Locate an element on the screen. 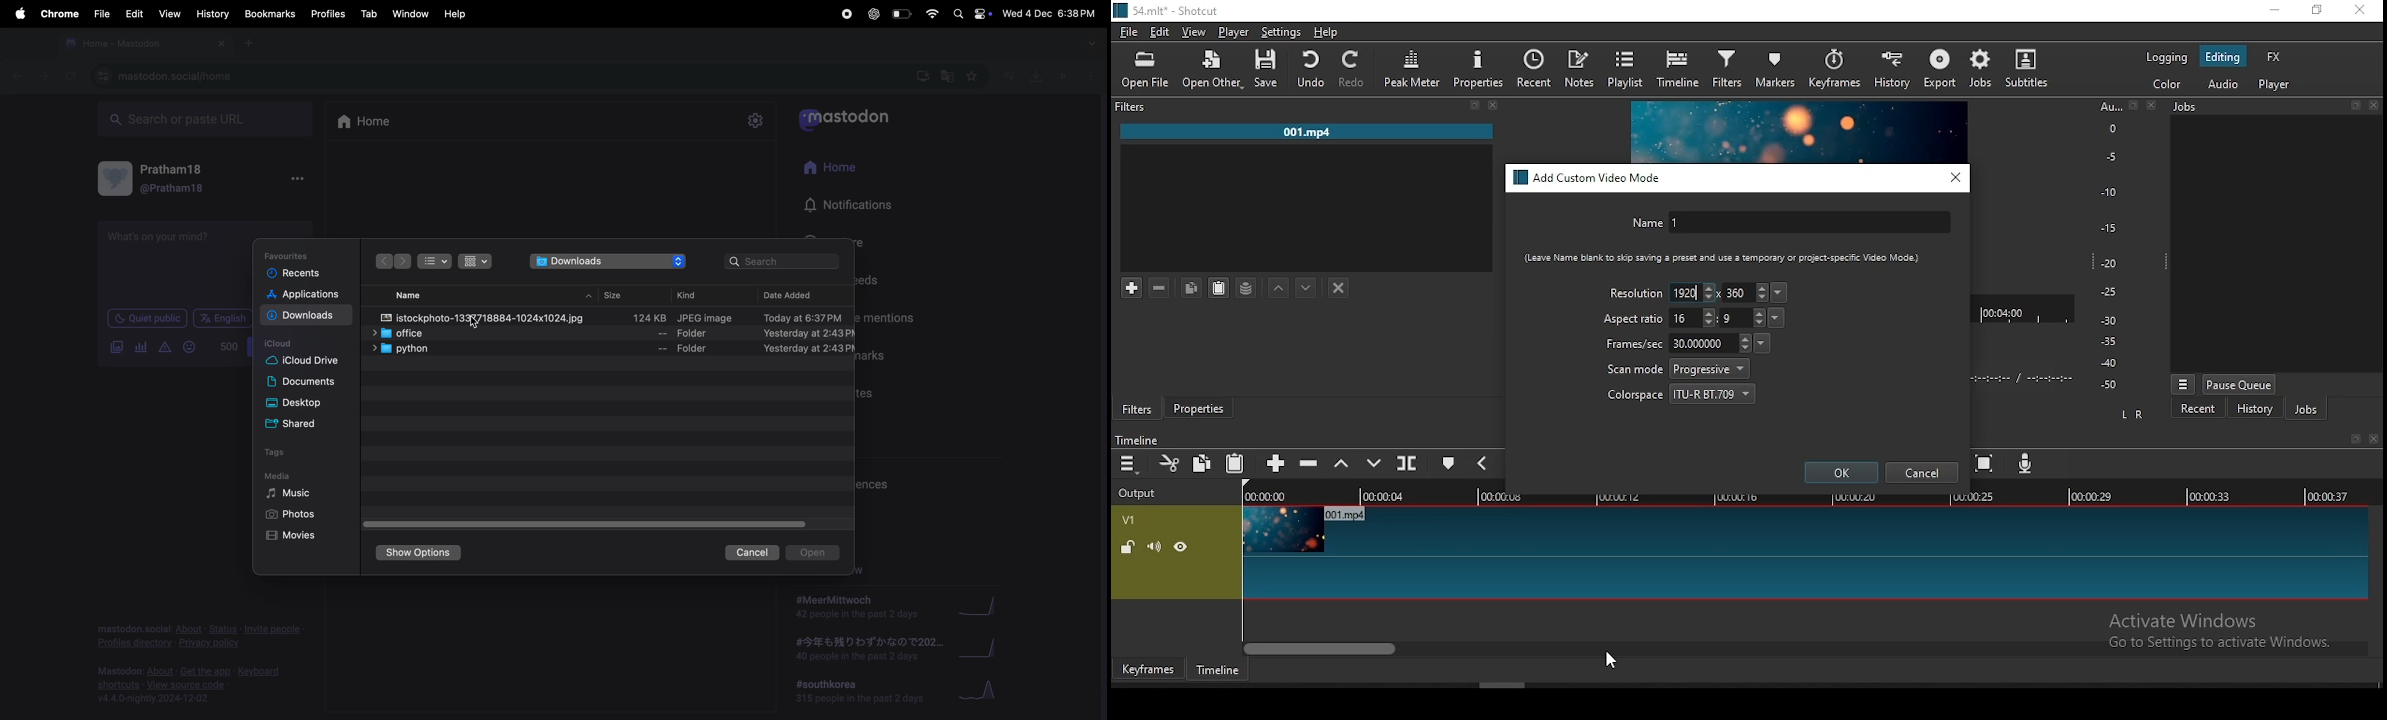  help is located at coordinates (1326, 32).